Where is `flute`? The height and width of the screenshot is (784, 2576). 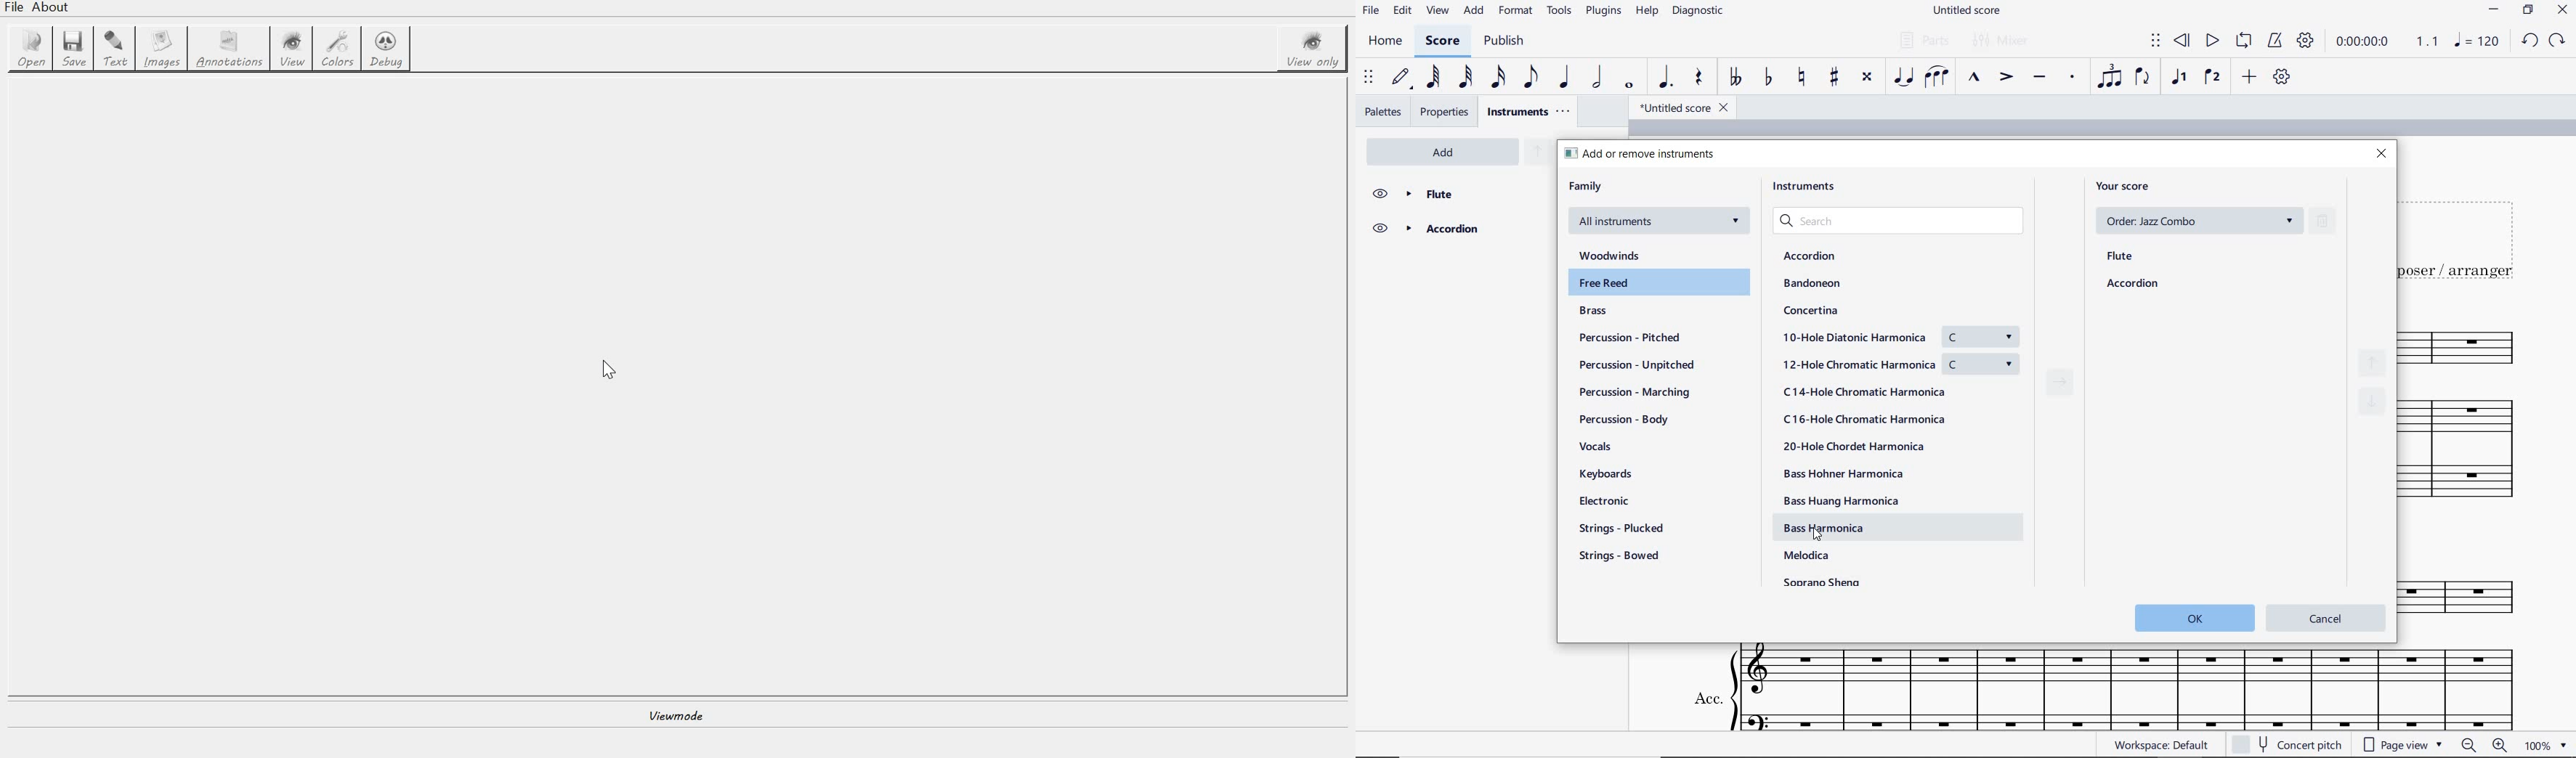 flute is located at coordinates (1457, 192).